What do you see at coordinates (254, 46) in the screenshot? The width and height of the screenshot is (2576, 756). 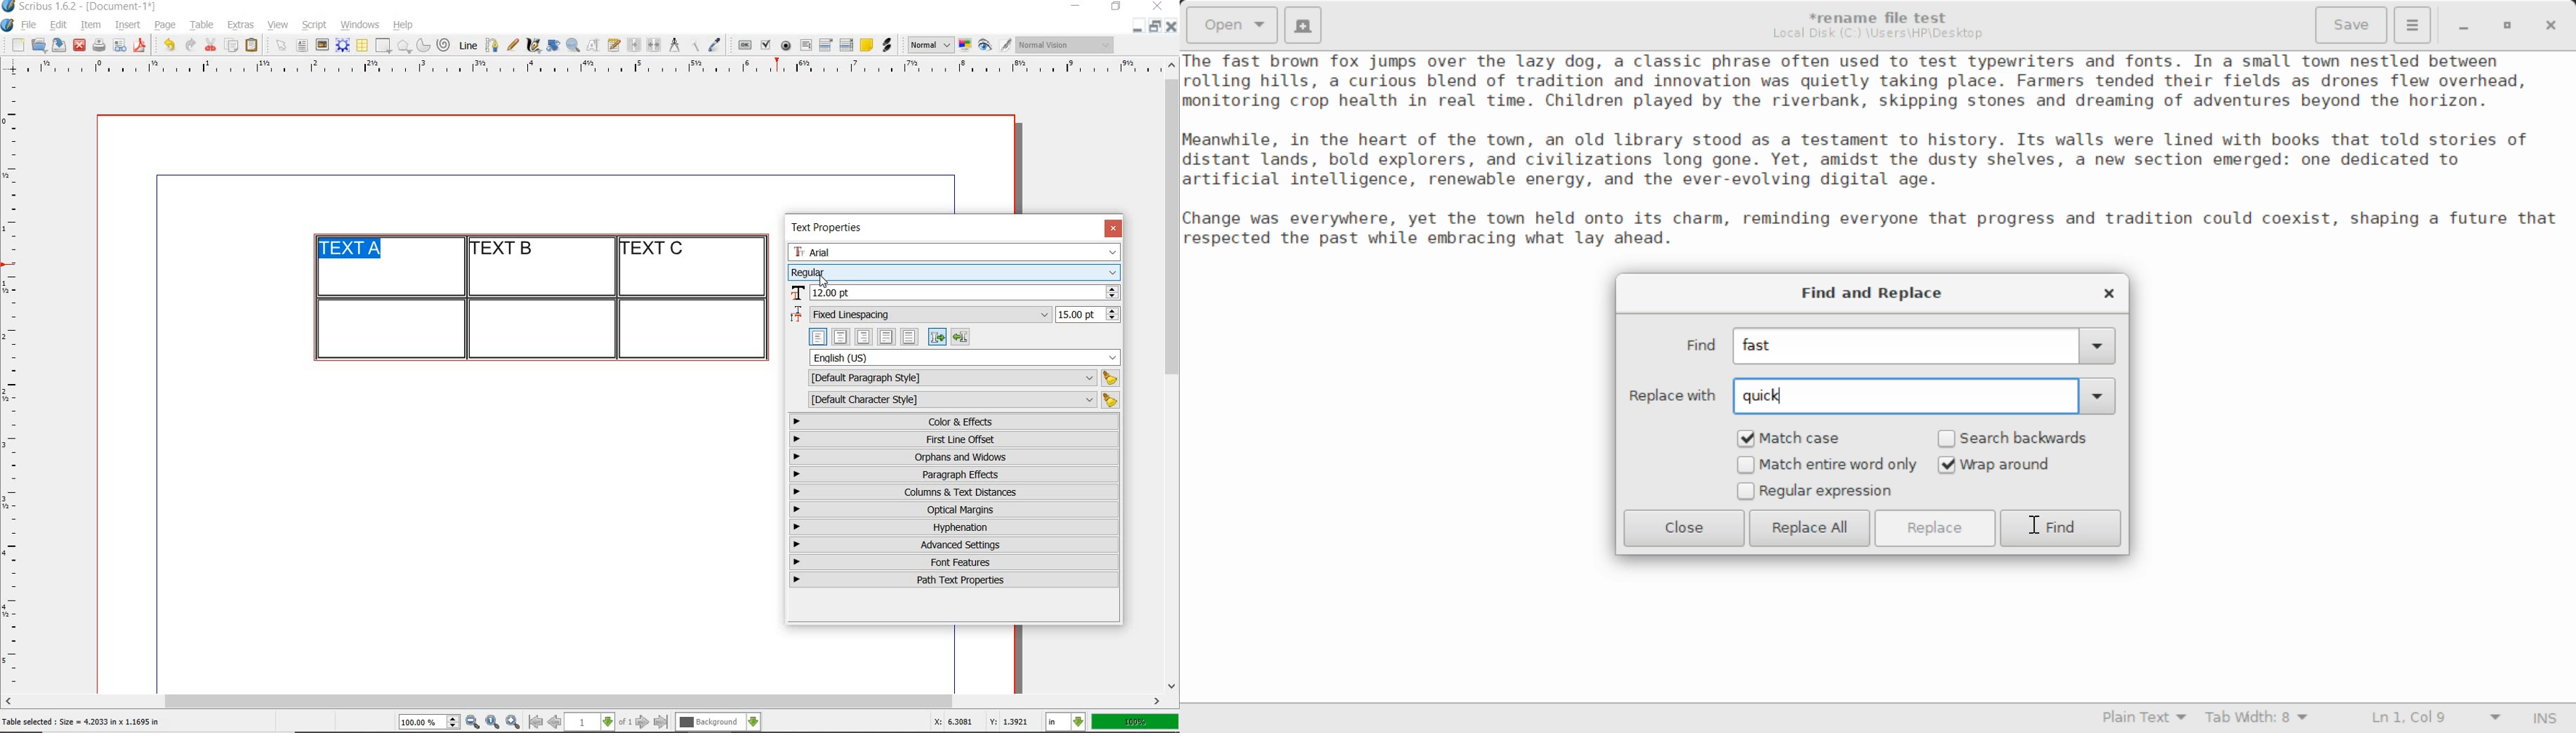 I see `paste` at bounding box center [254, 46].